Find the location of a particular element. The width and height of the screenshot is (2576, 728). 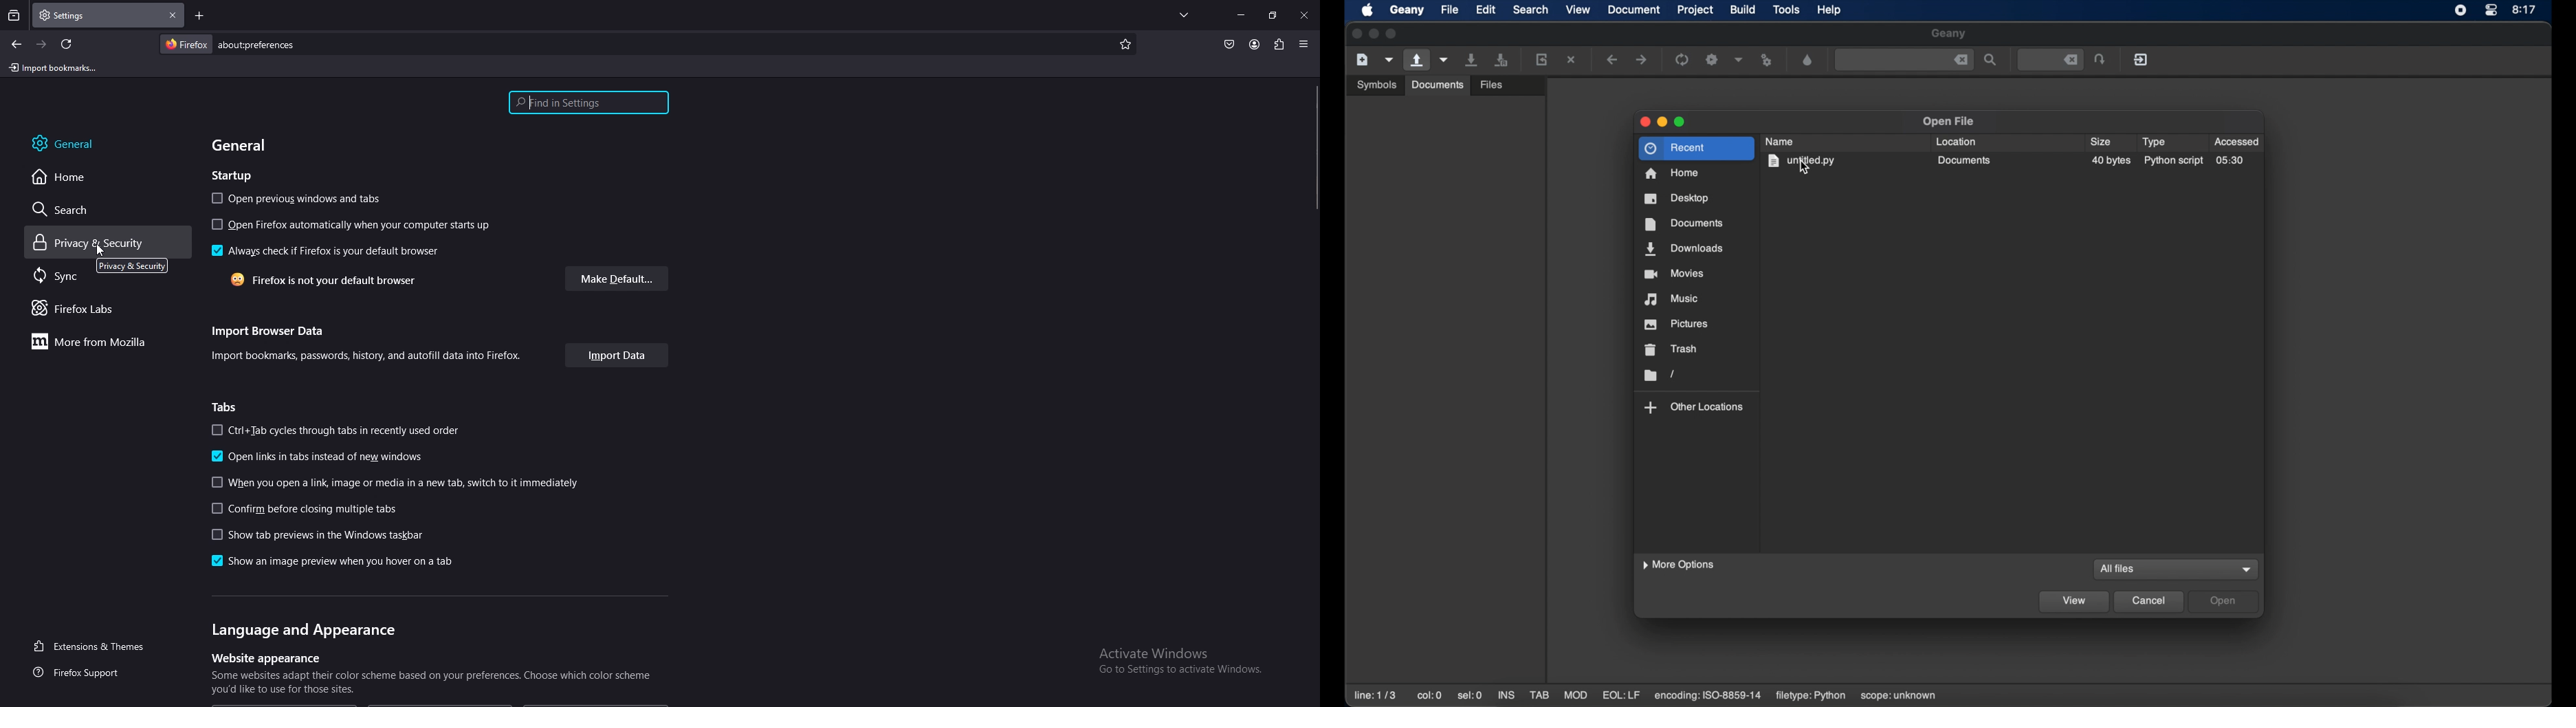

forward is located at coordinates (43, 45).